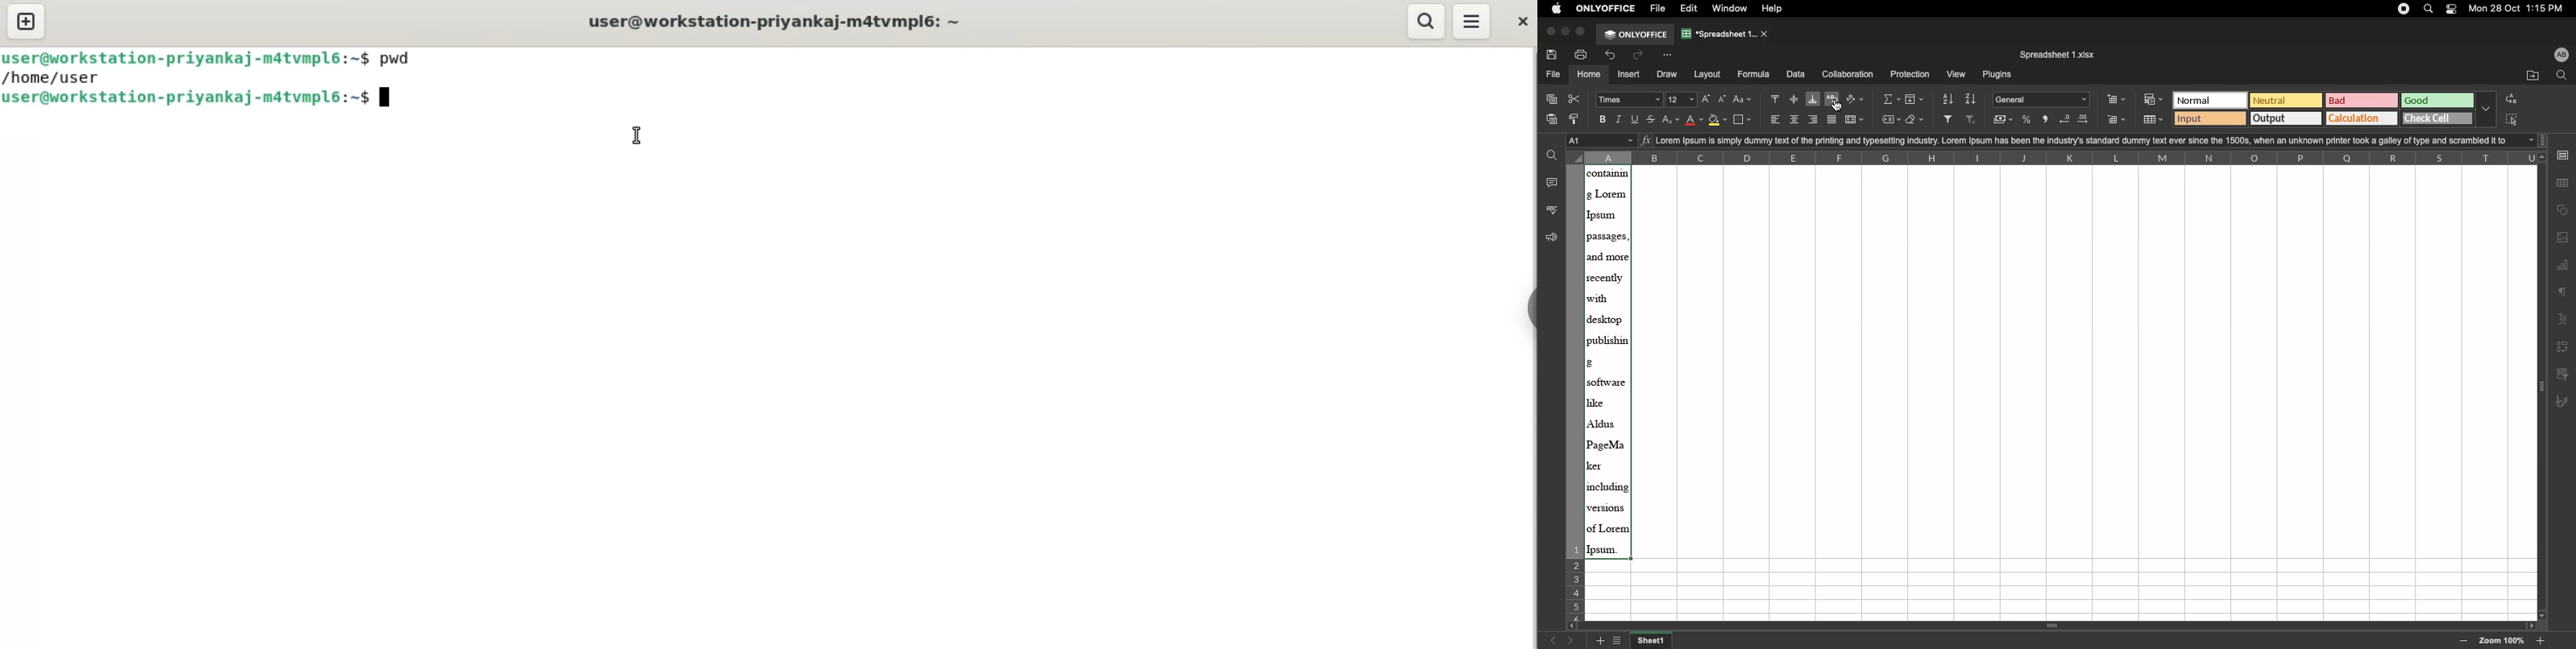 The height and width of the screenshot is (672, 2576). What do you see at coordinates (2530, 624) in the screenshot?
I see `move right` at bounding box center [2530, 624].